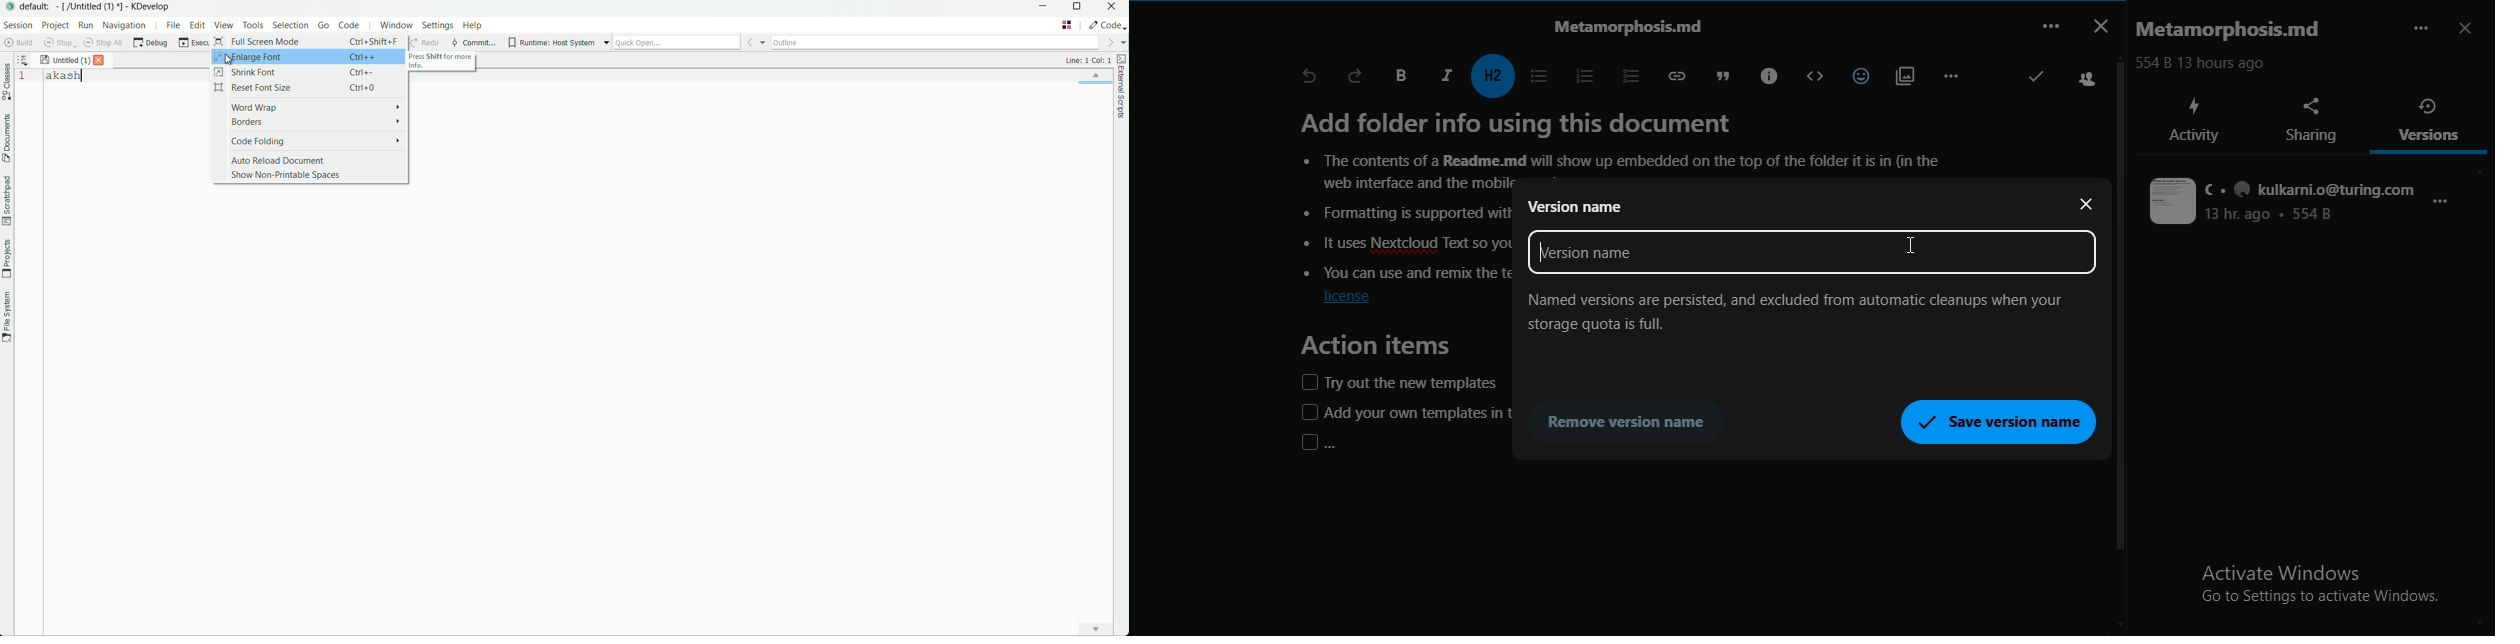 This screenshot has width=2520, height=644. Describe the element at coordinates (1808, 311) in the screenshot. I see `text` at that location.